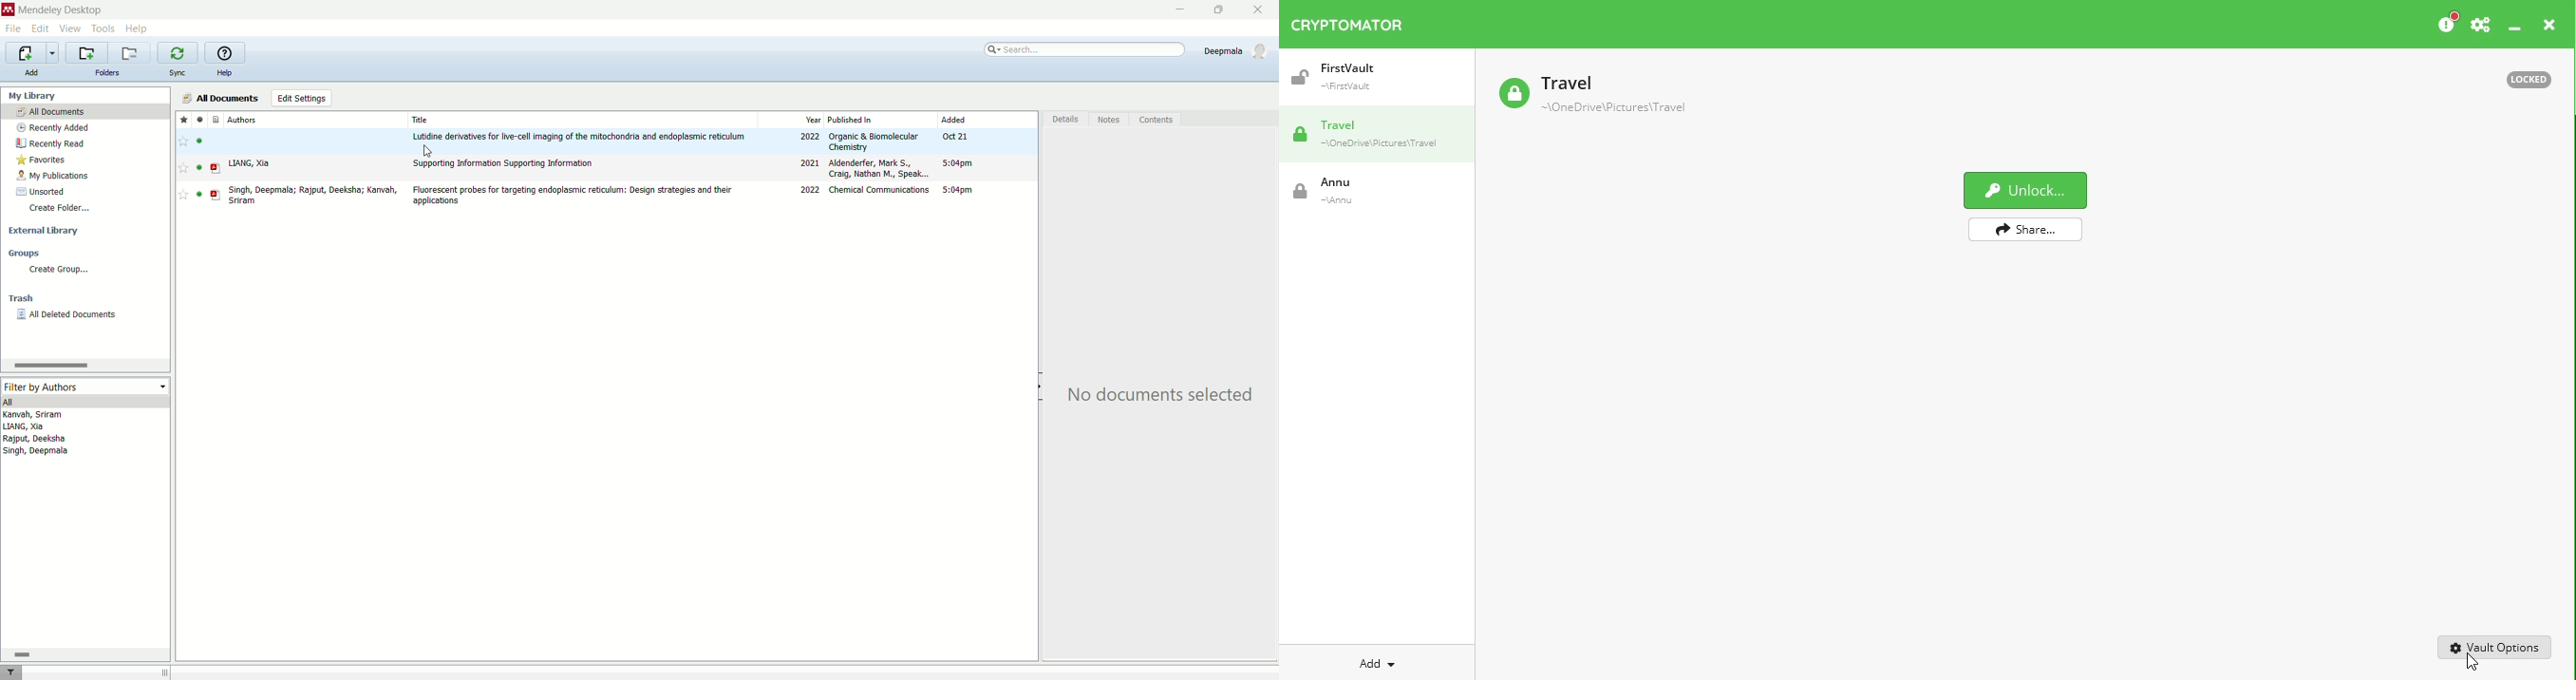 Image resolution: width=2576 pixels, height=700 pixels. What do you see at coordinates (219, 169) in the screenshot?
I see `PDF` at bounding box center [219, 169].